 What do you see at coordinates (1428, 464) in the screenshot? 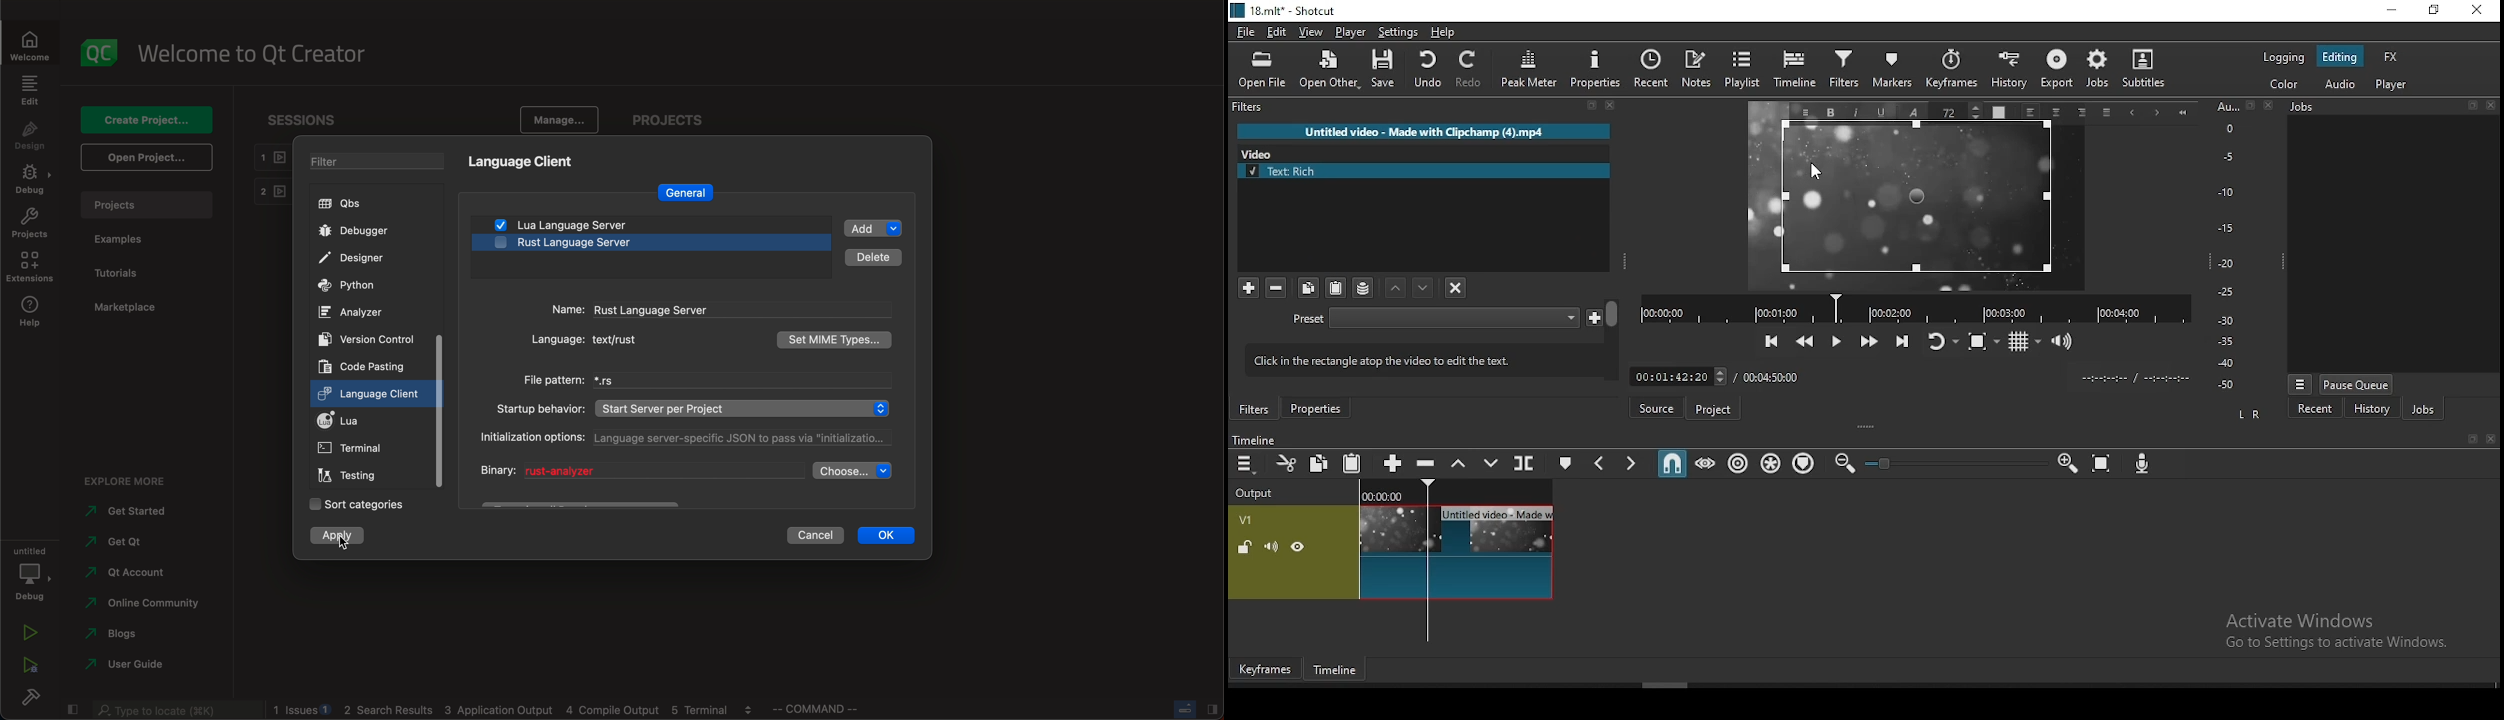
I see `ripple delete` at bounding box center [1428, 464].